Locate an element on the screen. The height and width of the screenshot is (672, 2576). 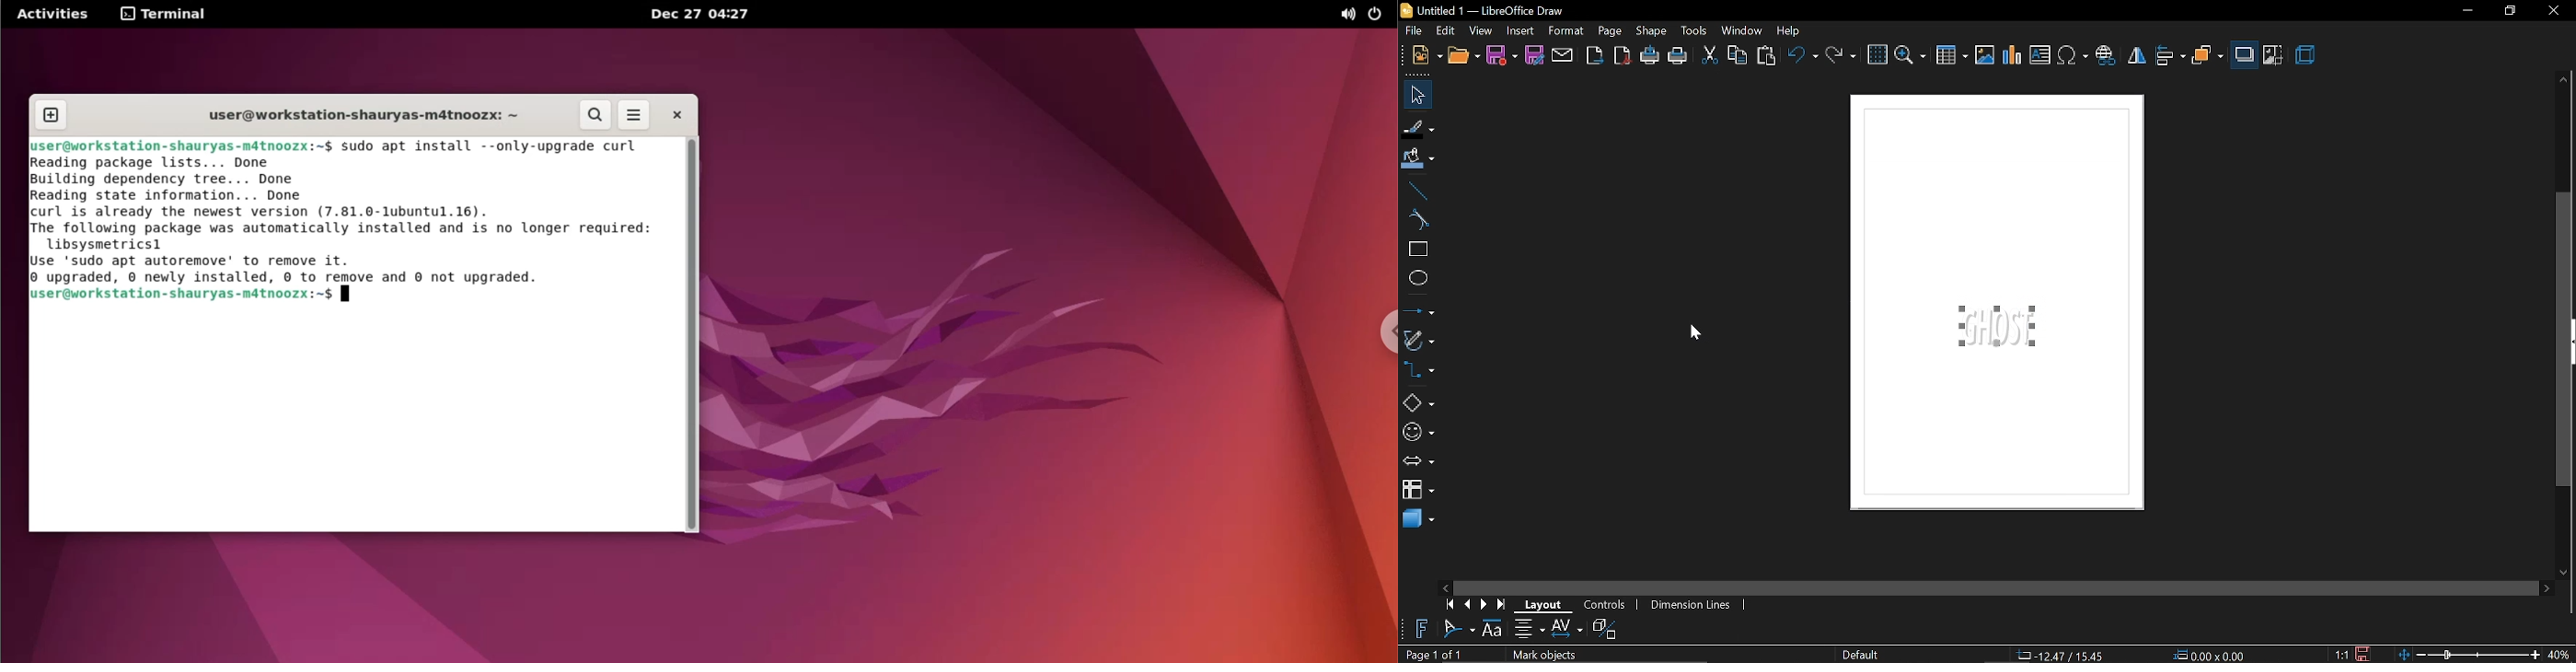
redo is located at coordinates (1842, 57).